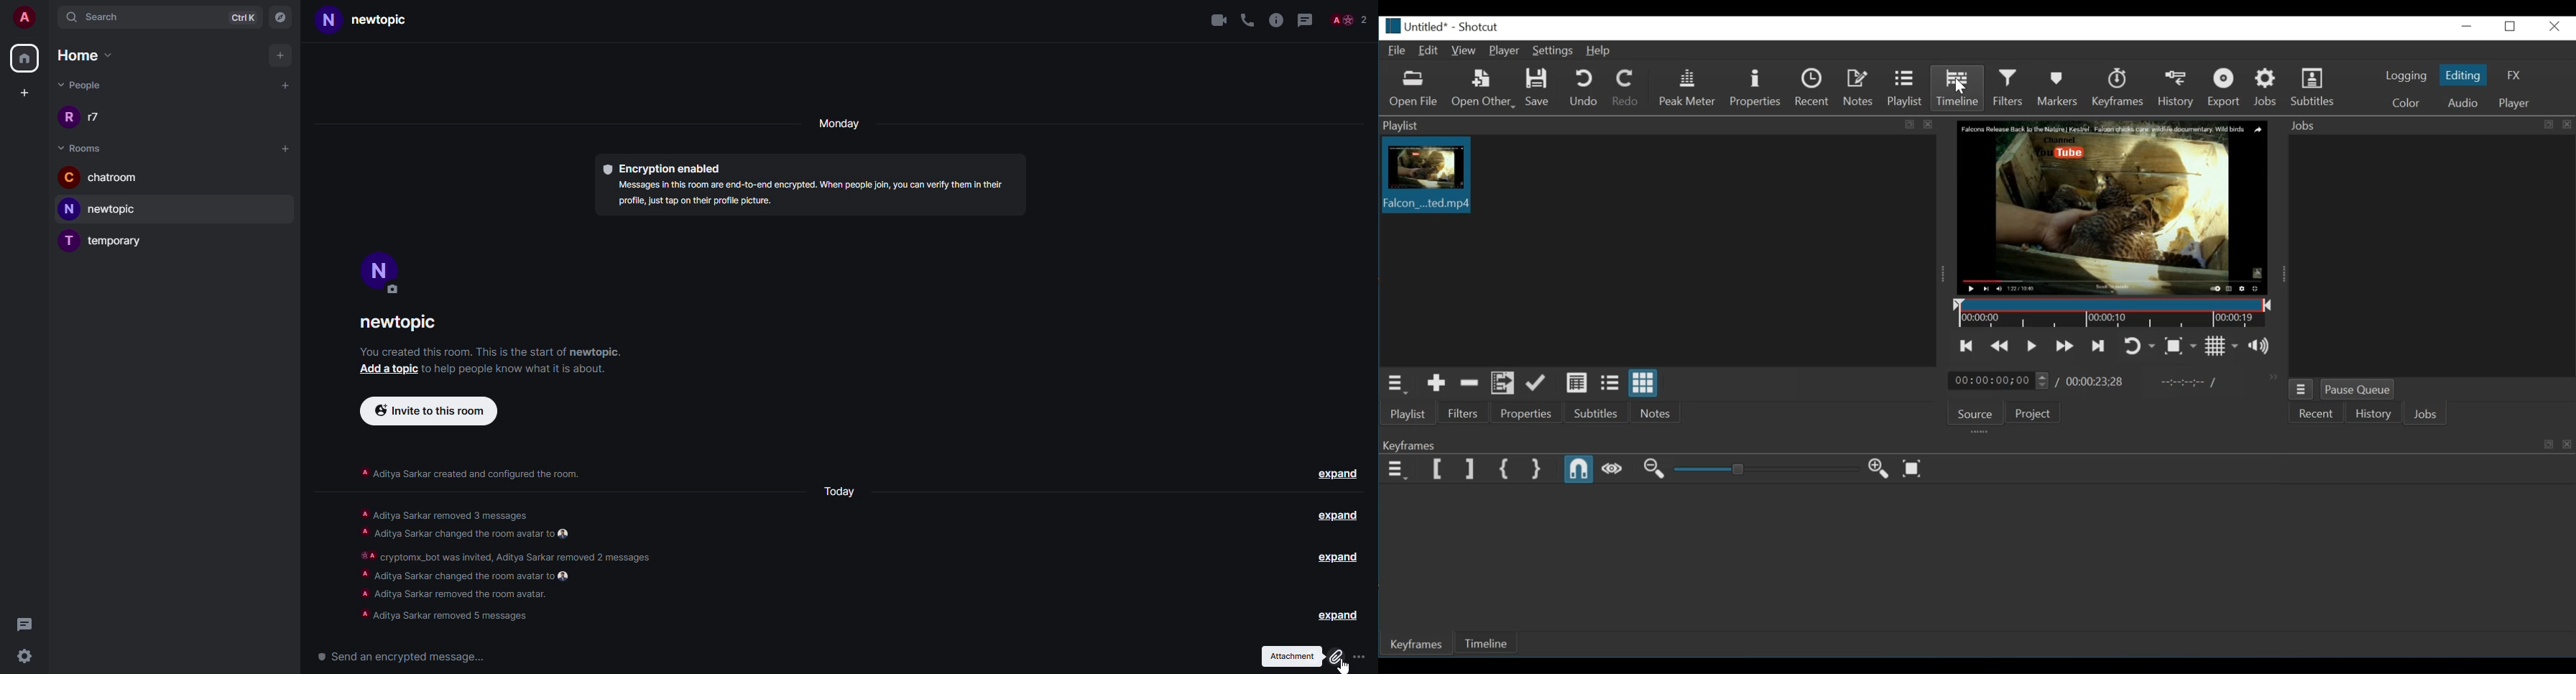 This screenshot has width=2576, height=700. What do you see at coordinates (2407, 76) in the screenshot?
I see `logging` at bounding box center [2407, 76].